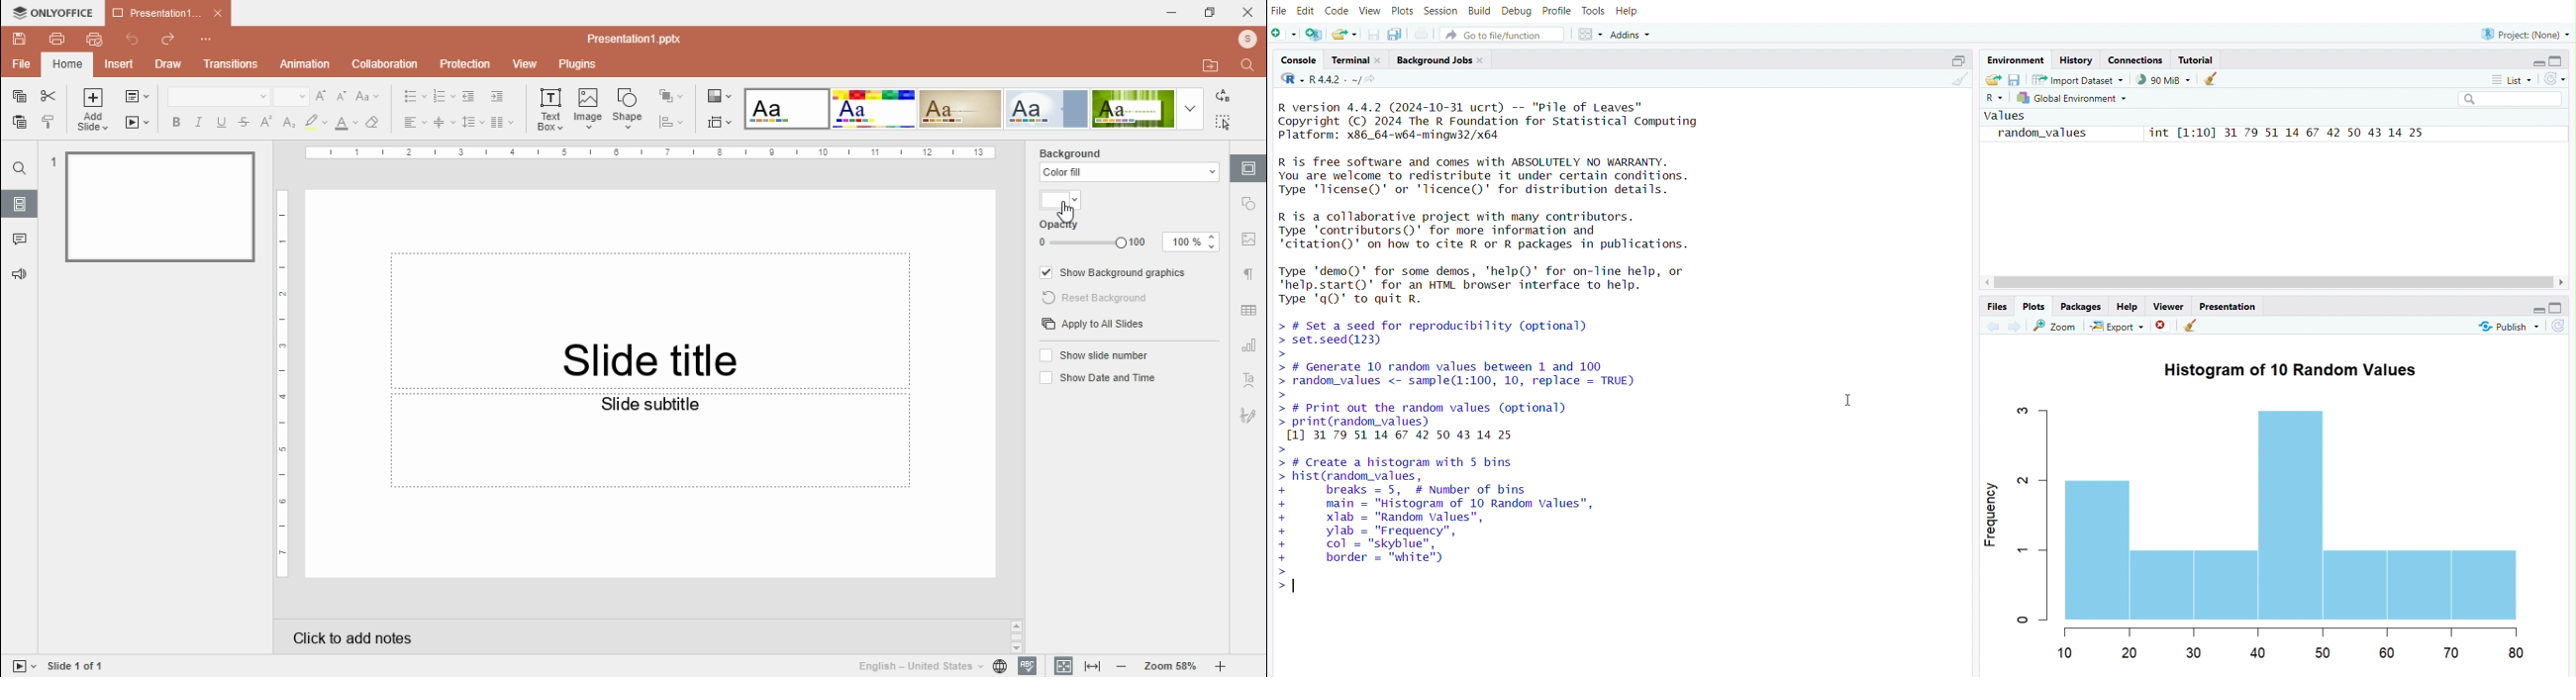 The height and width of the screenshot is (700, 2576). Describe the element at coordinates (1591, 32) in the screenshot. I see `workspace panes` at that location.